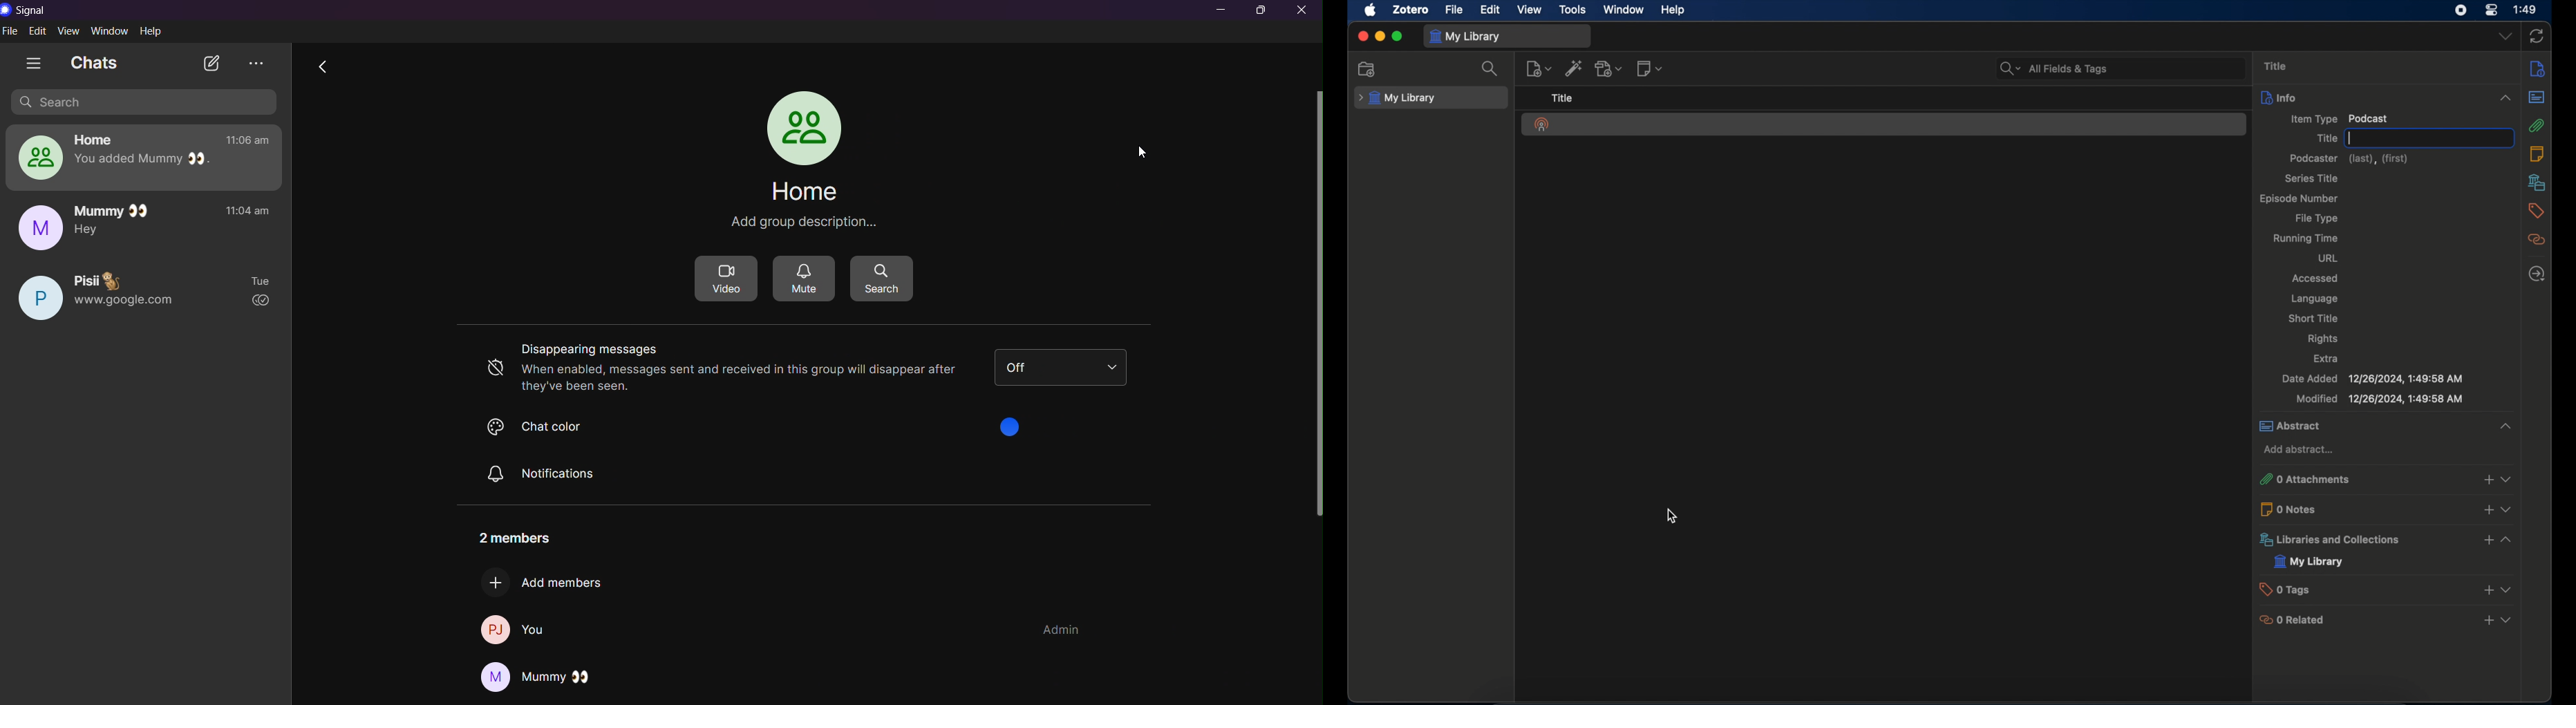  What do you see at coordinates (2537, 97) in the screenshot?
I see `abstract` at bounding box center [2537, 97].